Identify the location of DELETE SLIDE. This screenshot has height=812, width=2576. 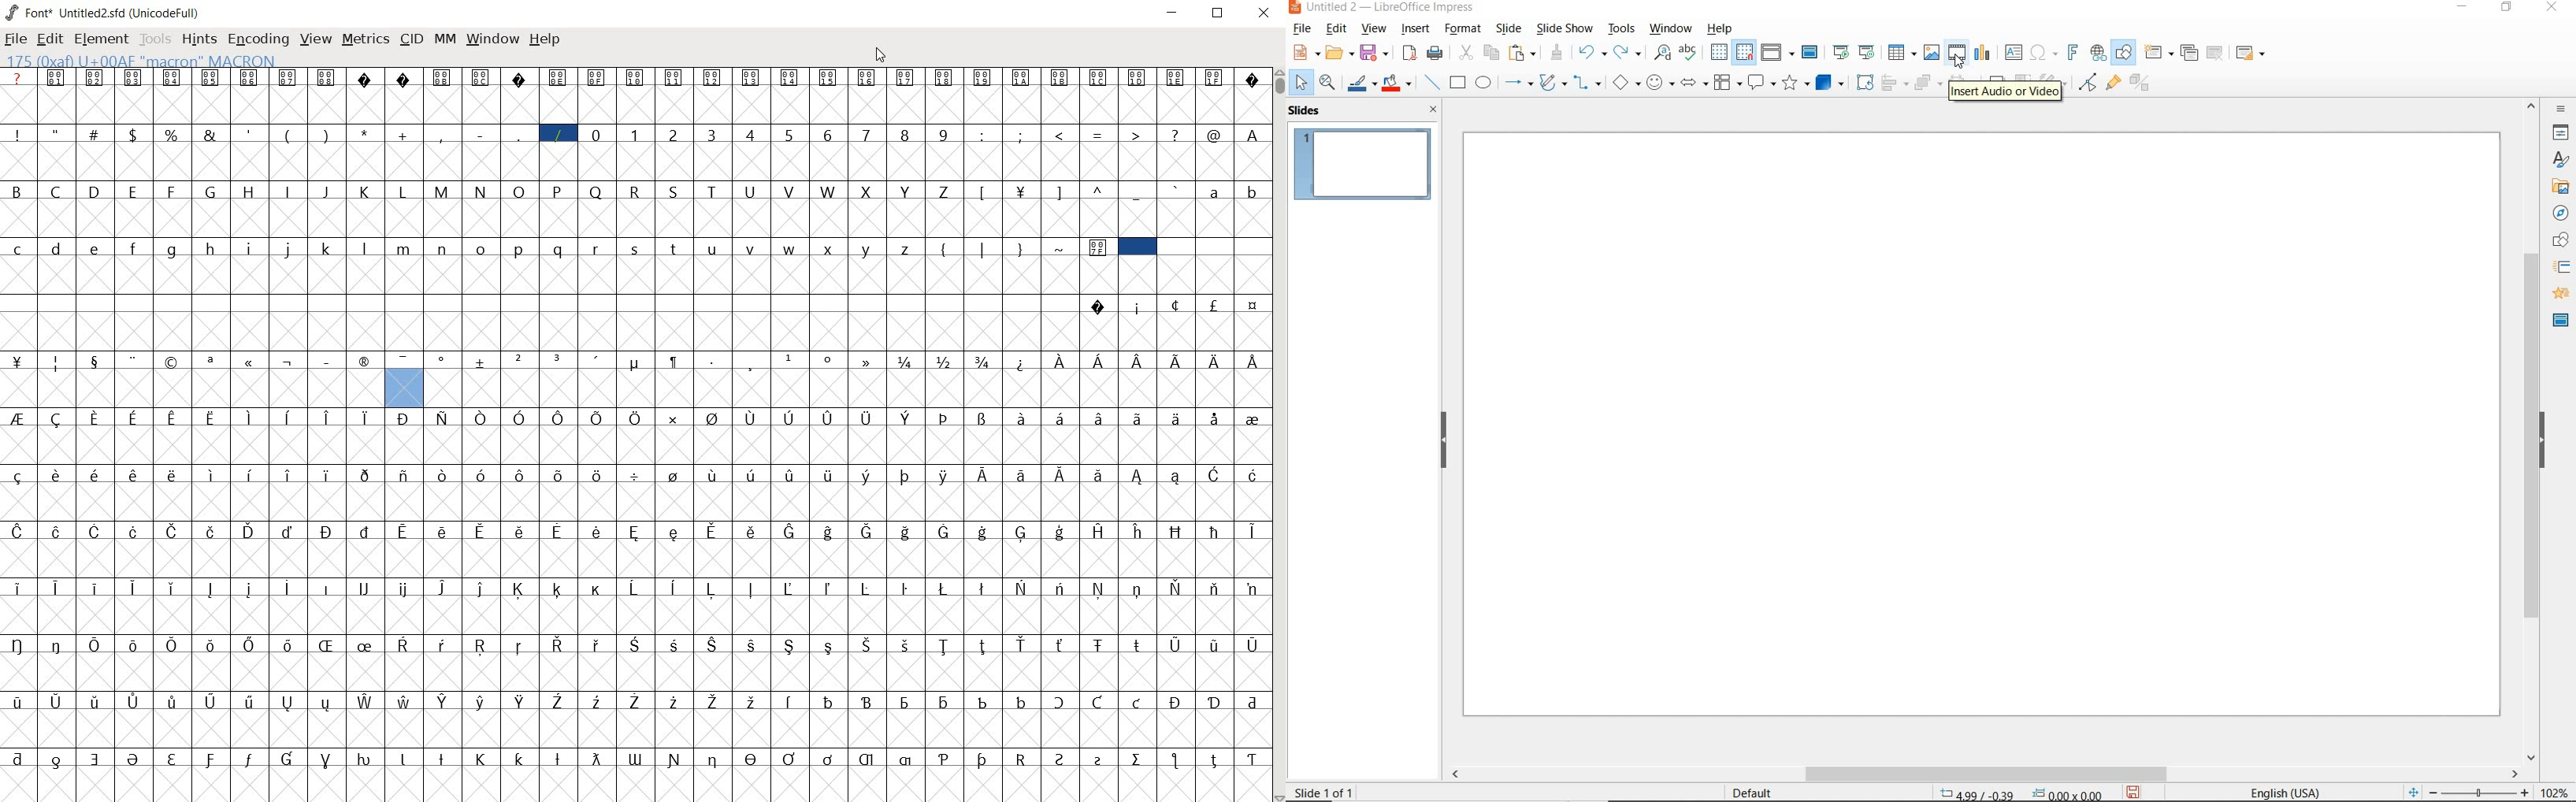
(2216, 54).